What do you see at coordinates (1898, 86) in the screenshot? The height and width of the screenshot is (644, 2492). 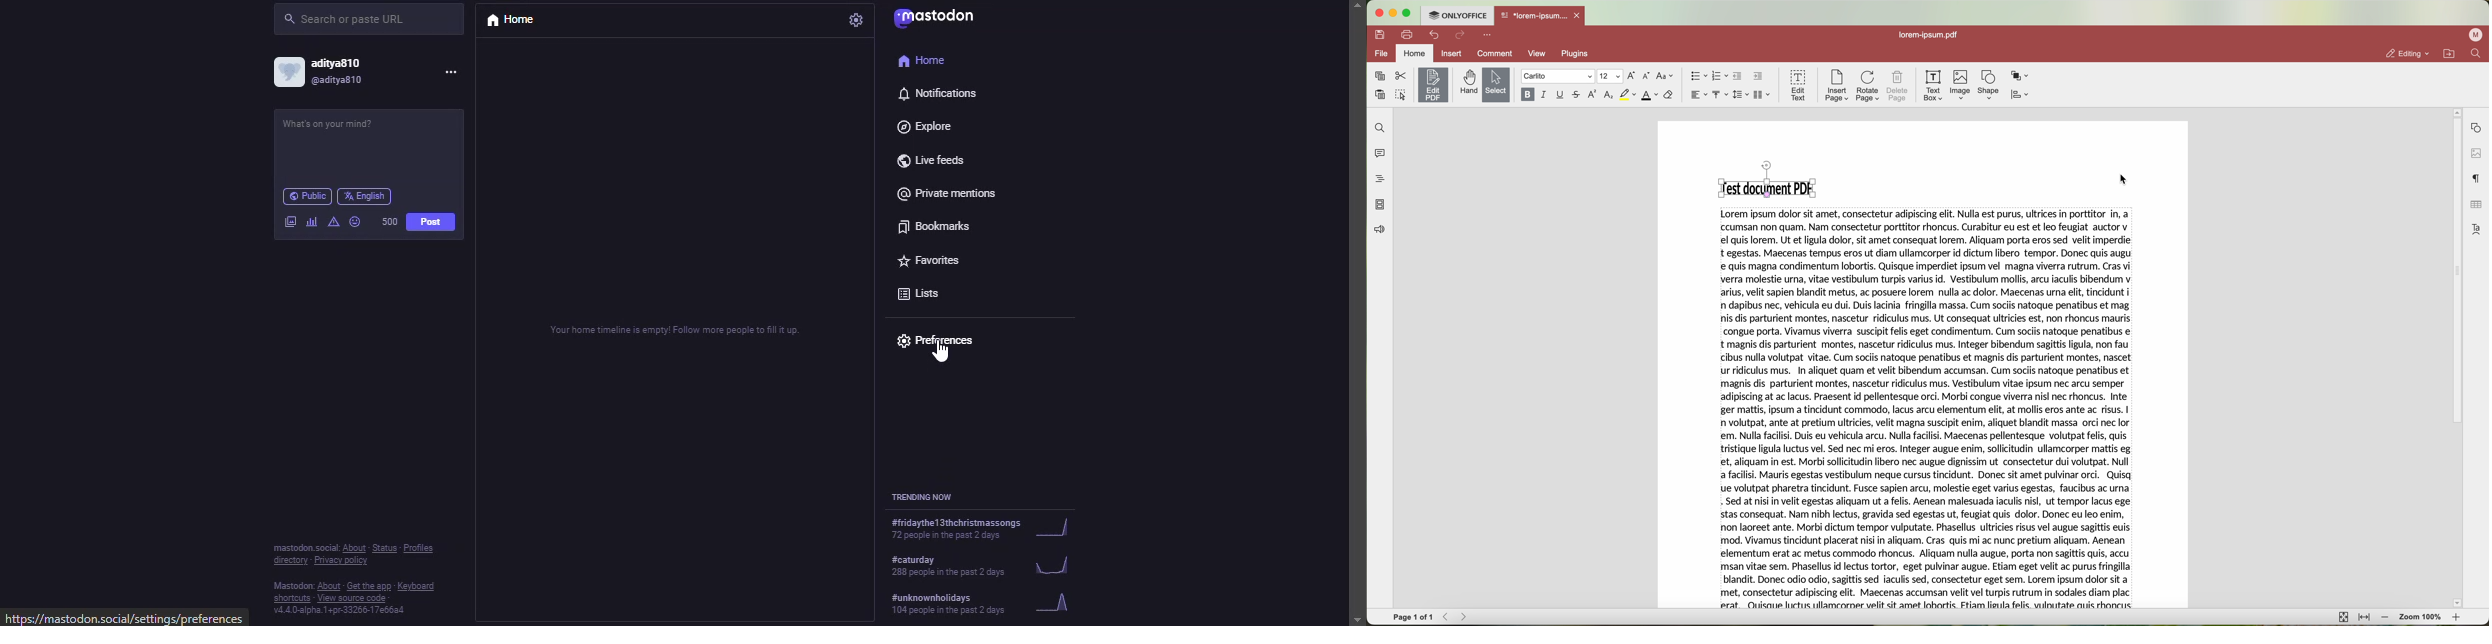 I see `delete page` at bounding box center [1898, 86].